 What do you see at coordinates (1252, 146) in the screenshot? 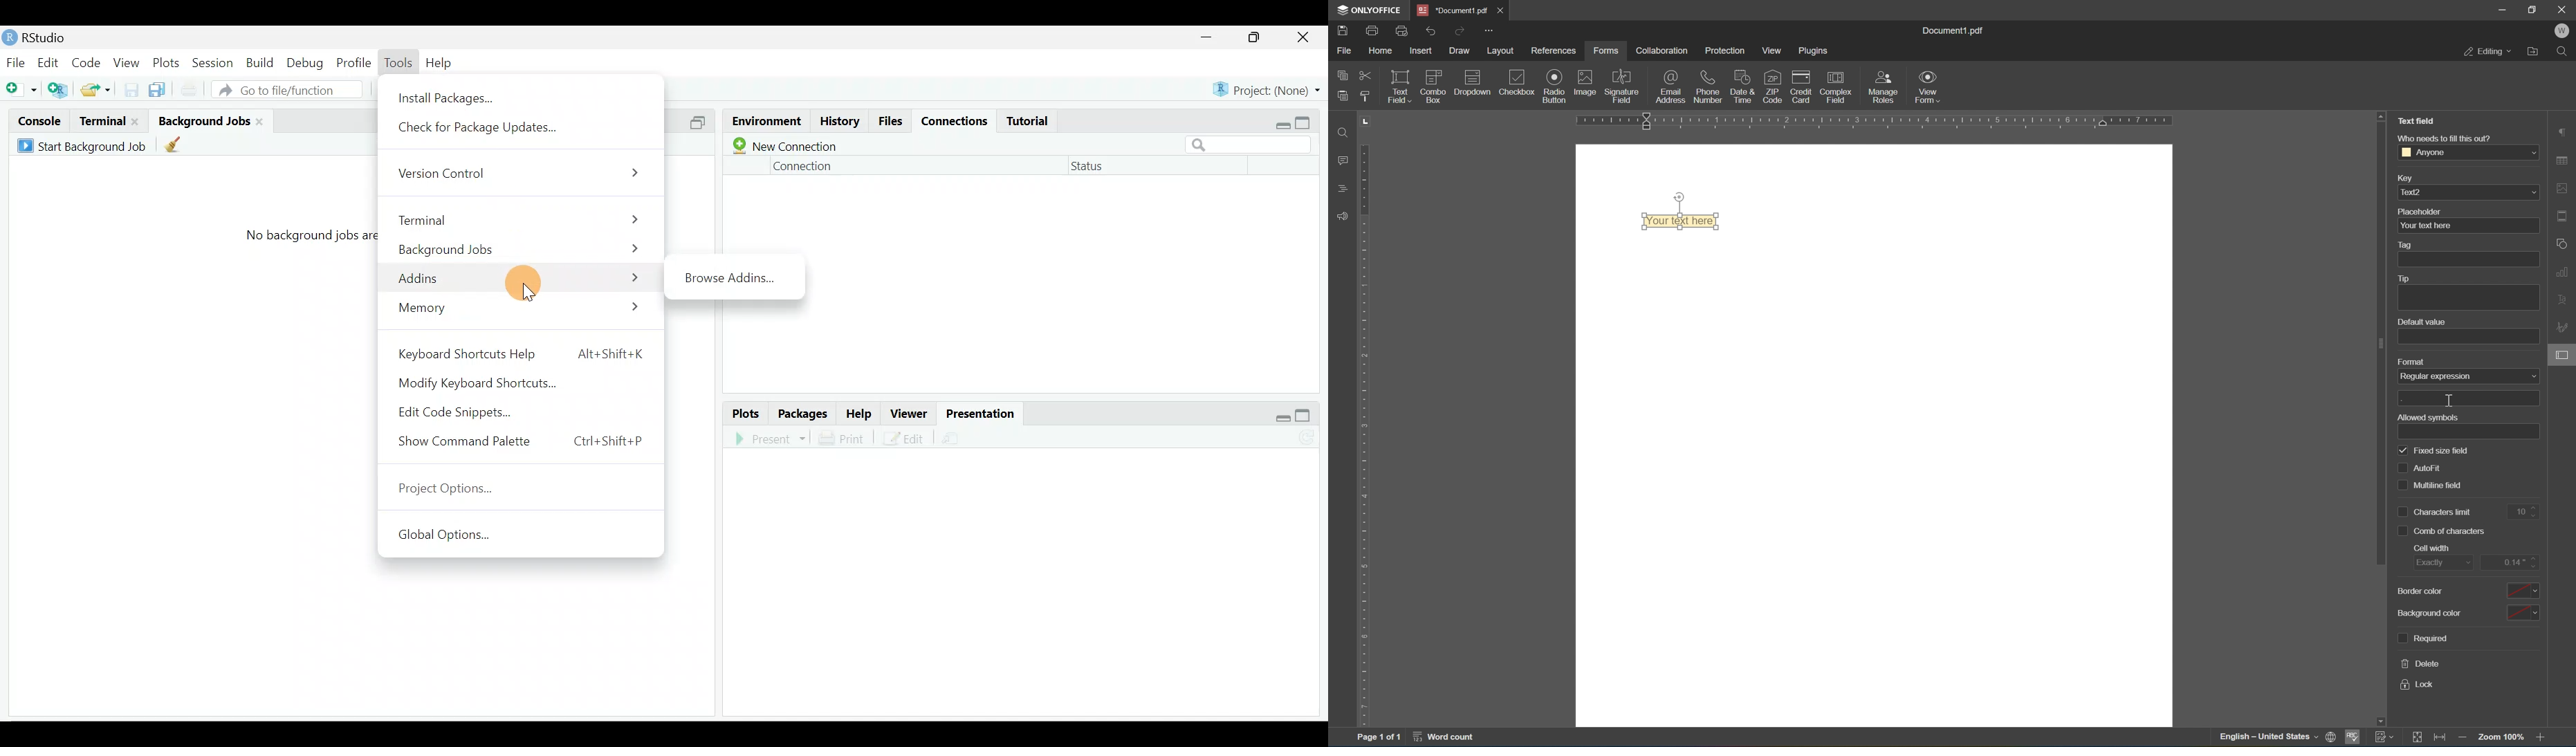
I see `Search bar` at bounding box center [1252, 146].